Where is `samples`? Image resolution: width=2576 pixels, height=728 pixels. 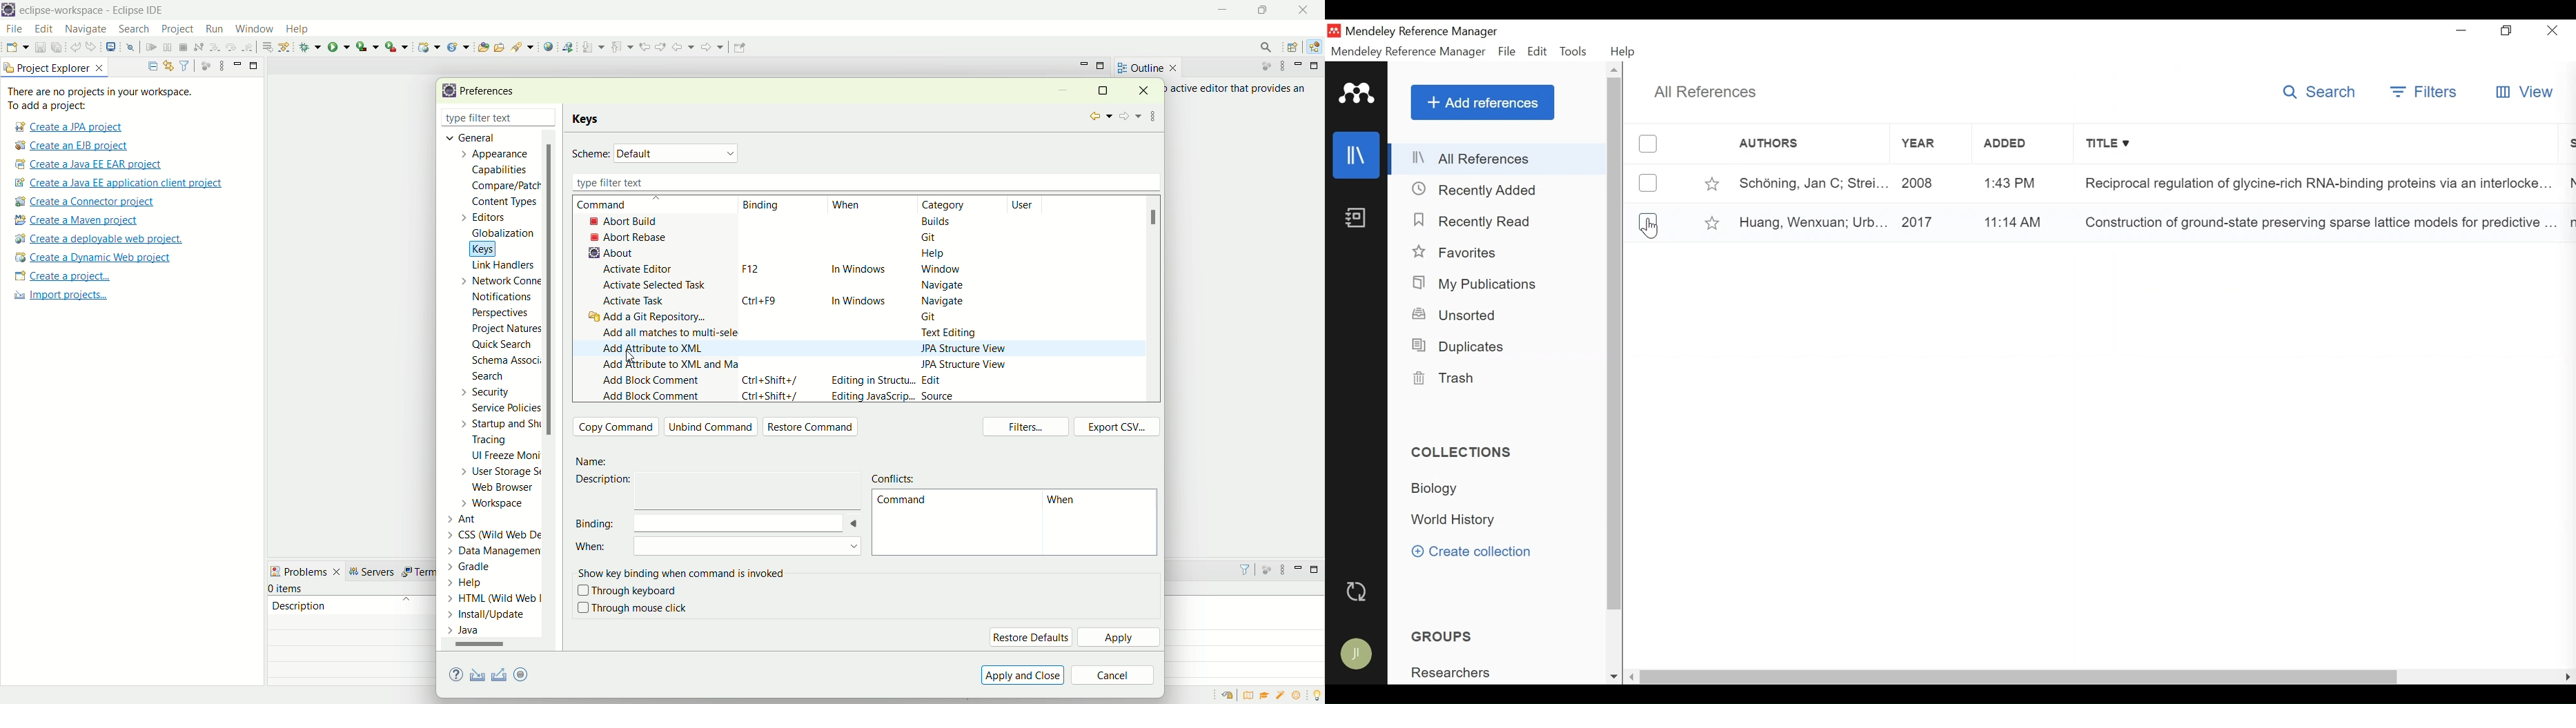
samples is located at coordinates (1282, 695).